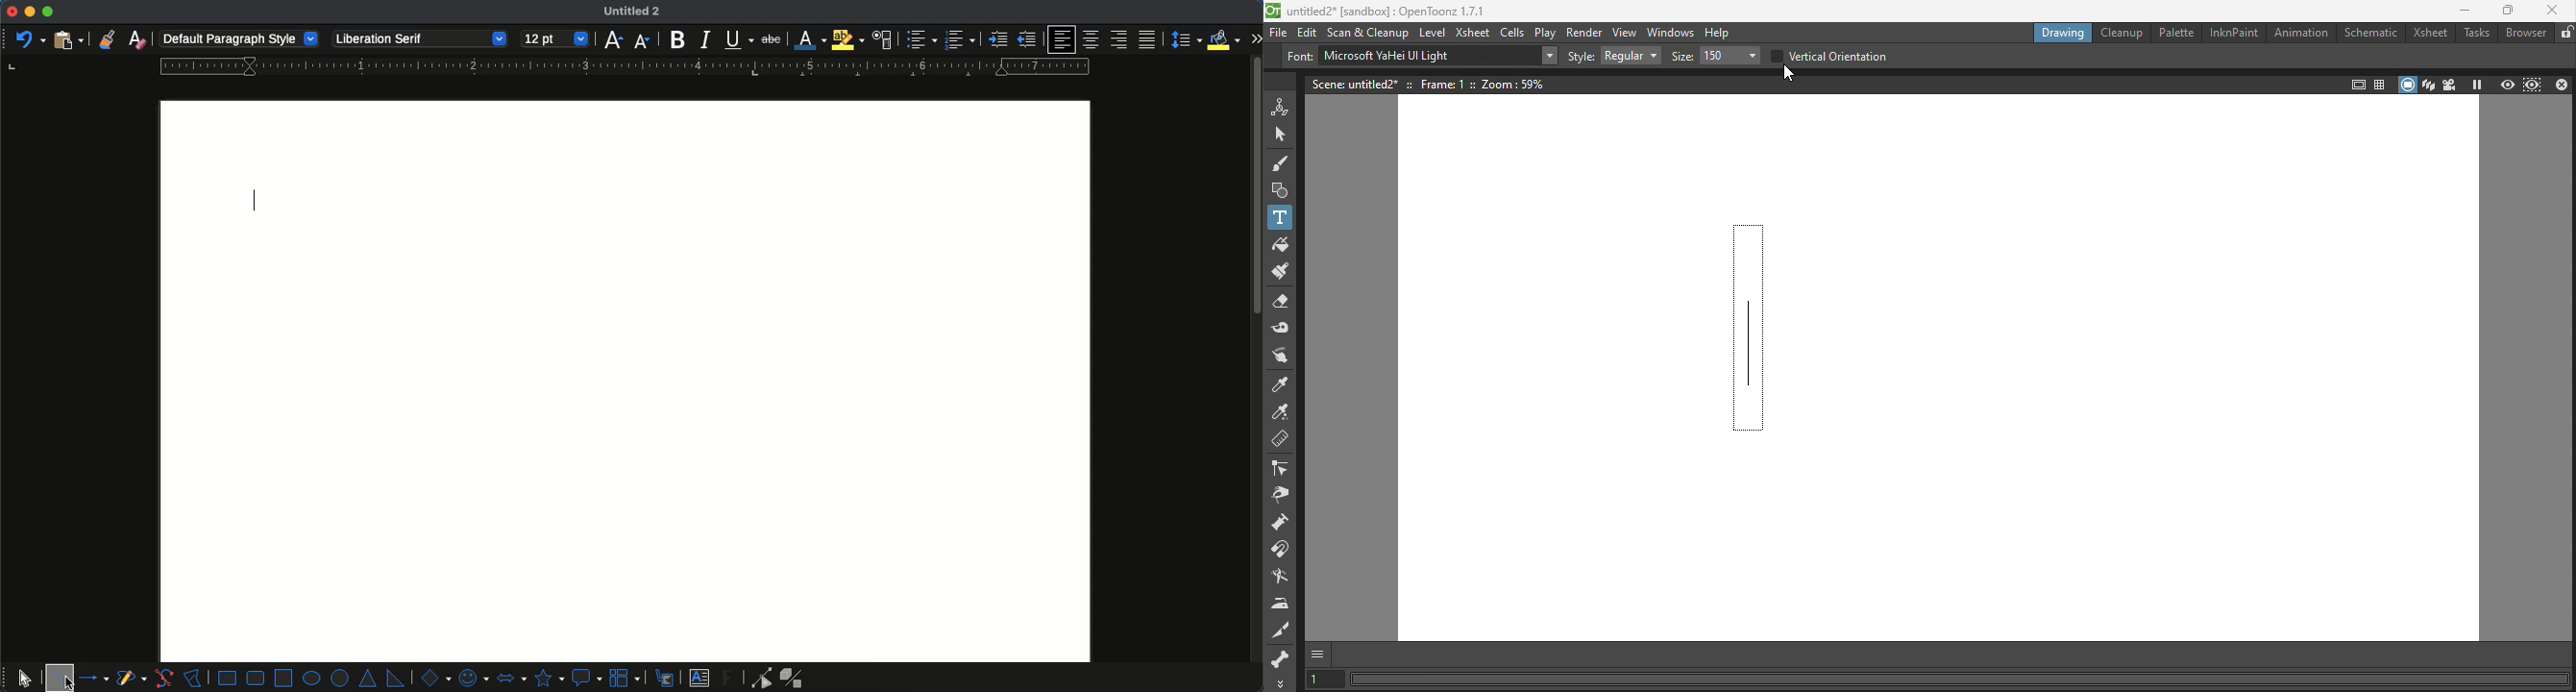  What do you see at coordinates (240, 39) in the screenshot?
I see `default paragraph style` at bounding box center [240, 39].